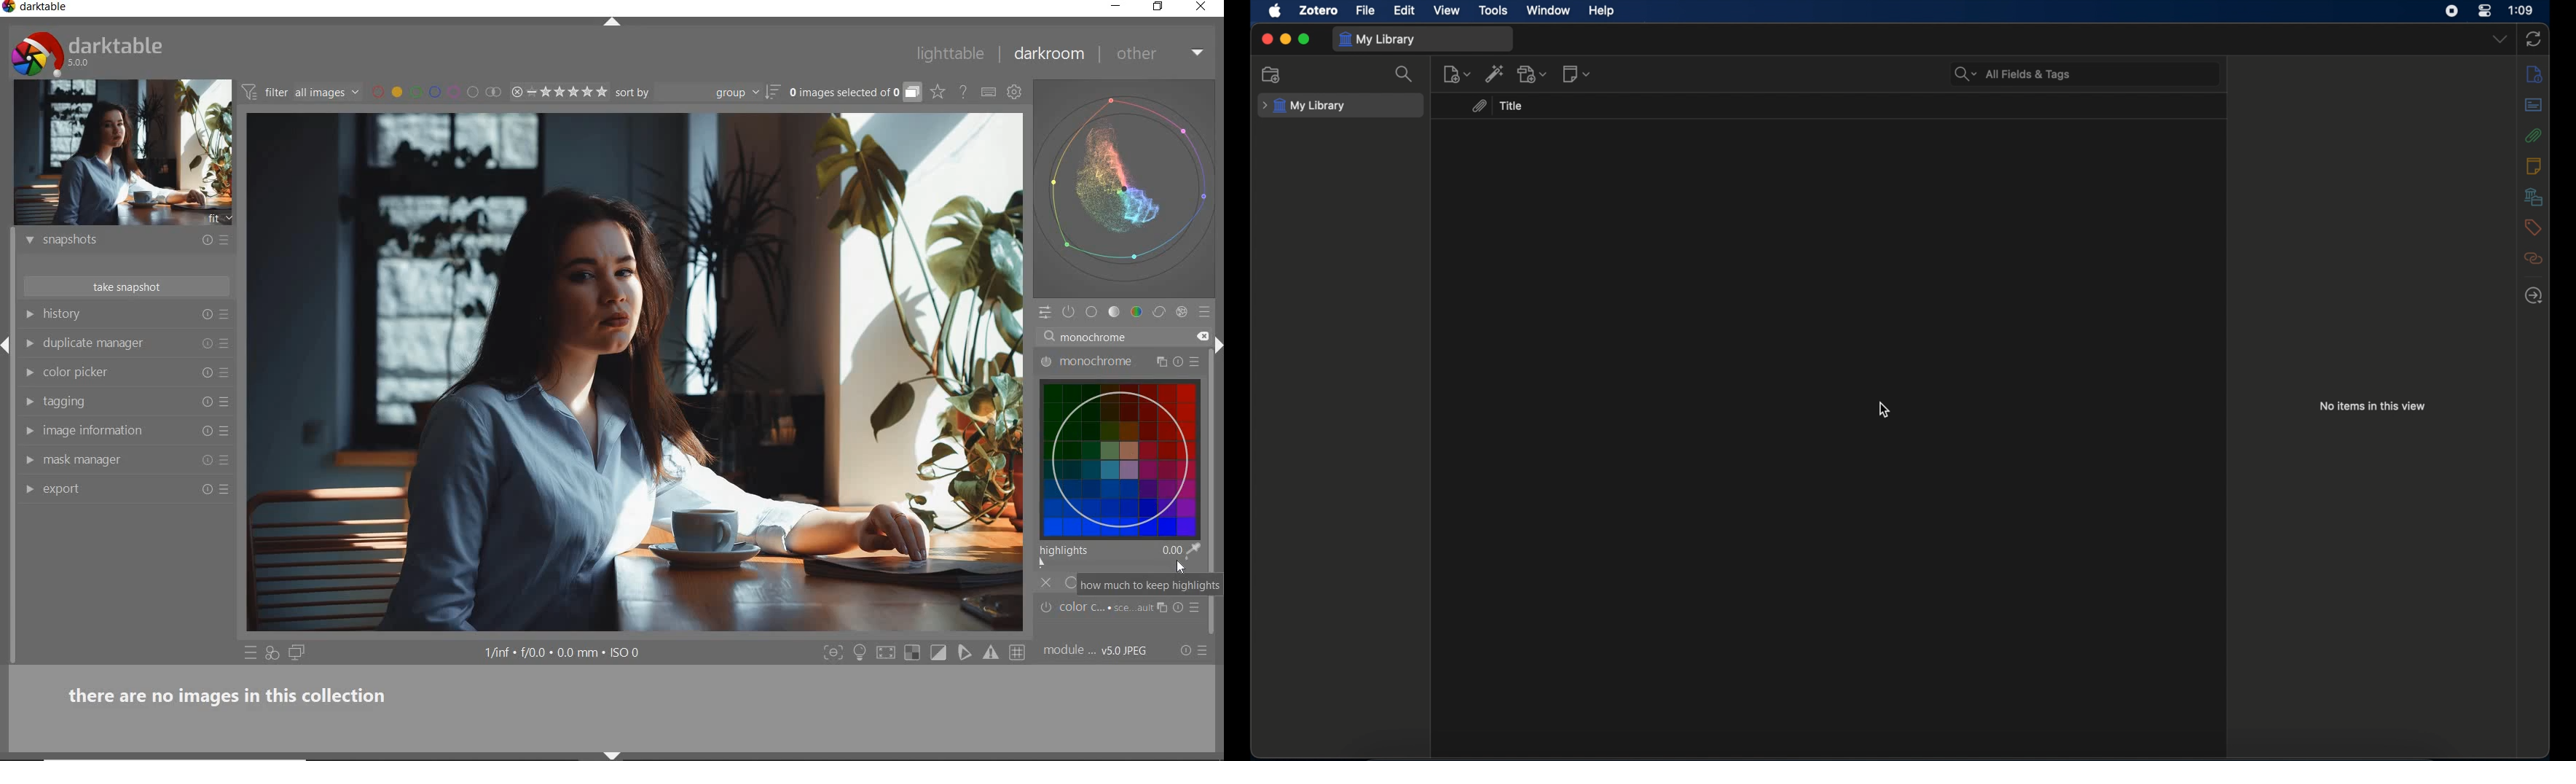  Describe the element at coordinates (887, 653) in the screenshot. I see `toggle high quality processing` at that location.